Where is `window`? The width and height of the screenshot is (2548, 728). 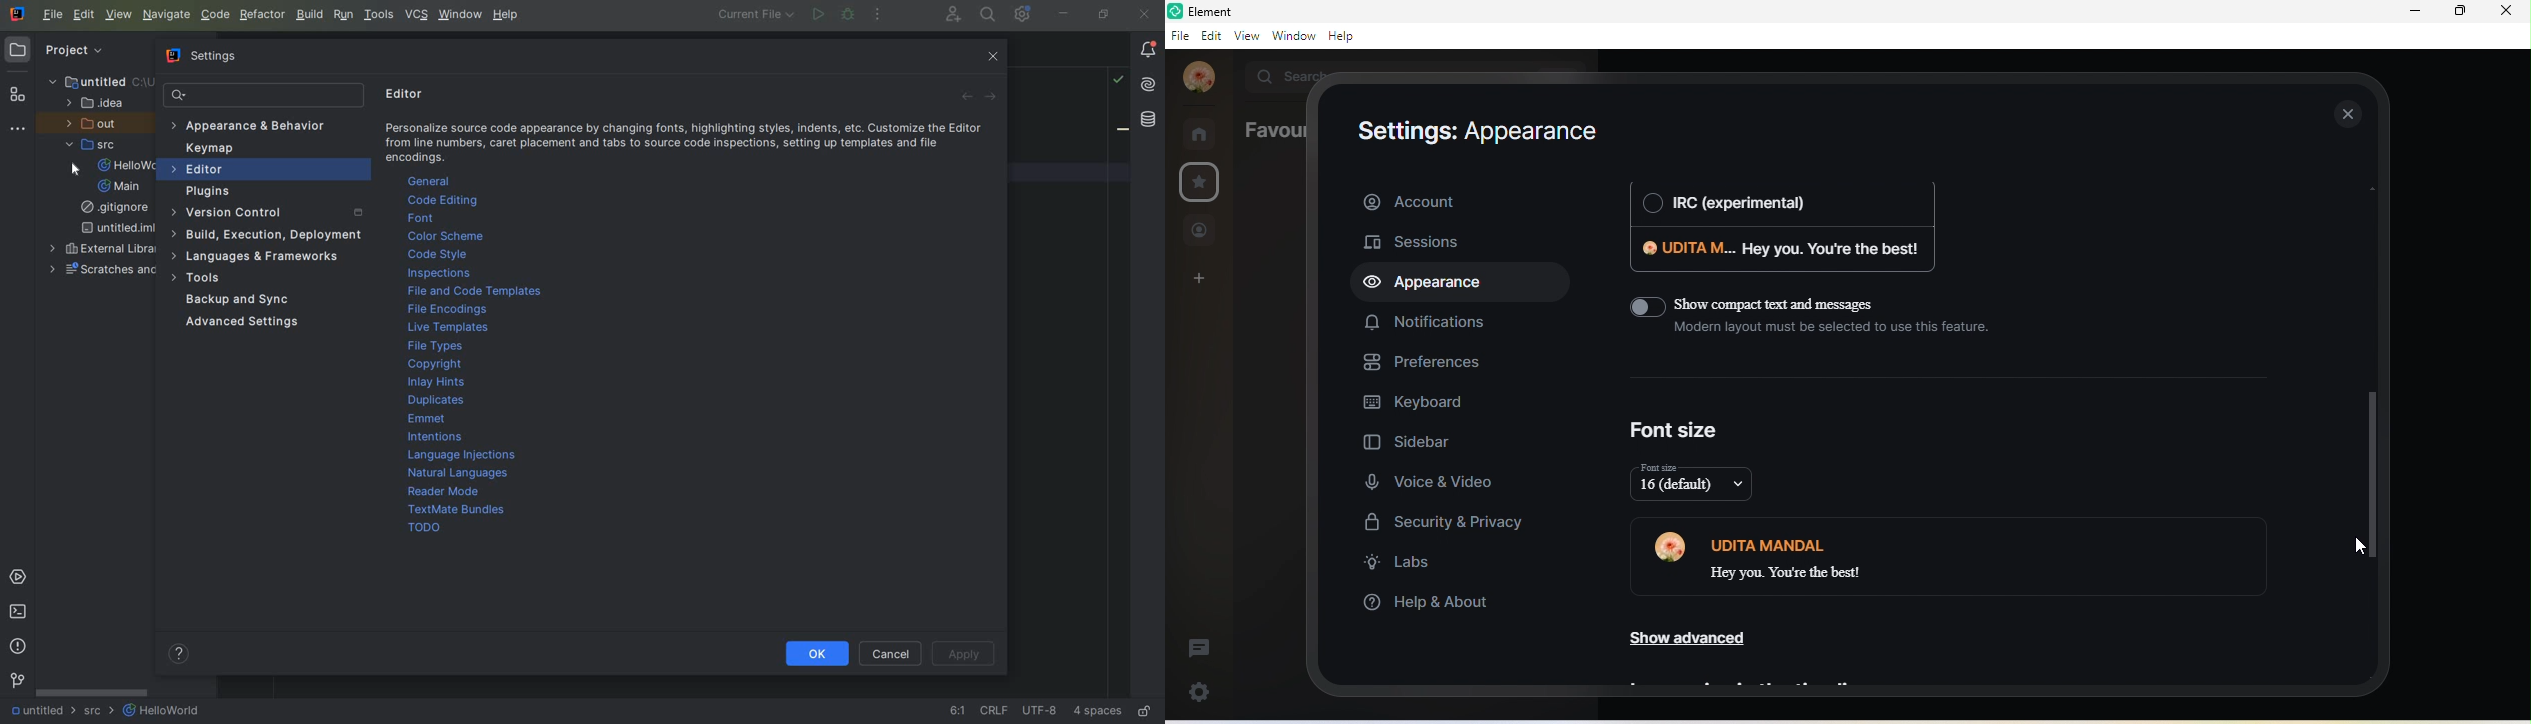 window is located at coordinates (1293, 35).